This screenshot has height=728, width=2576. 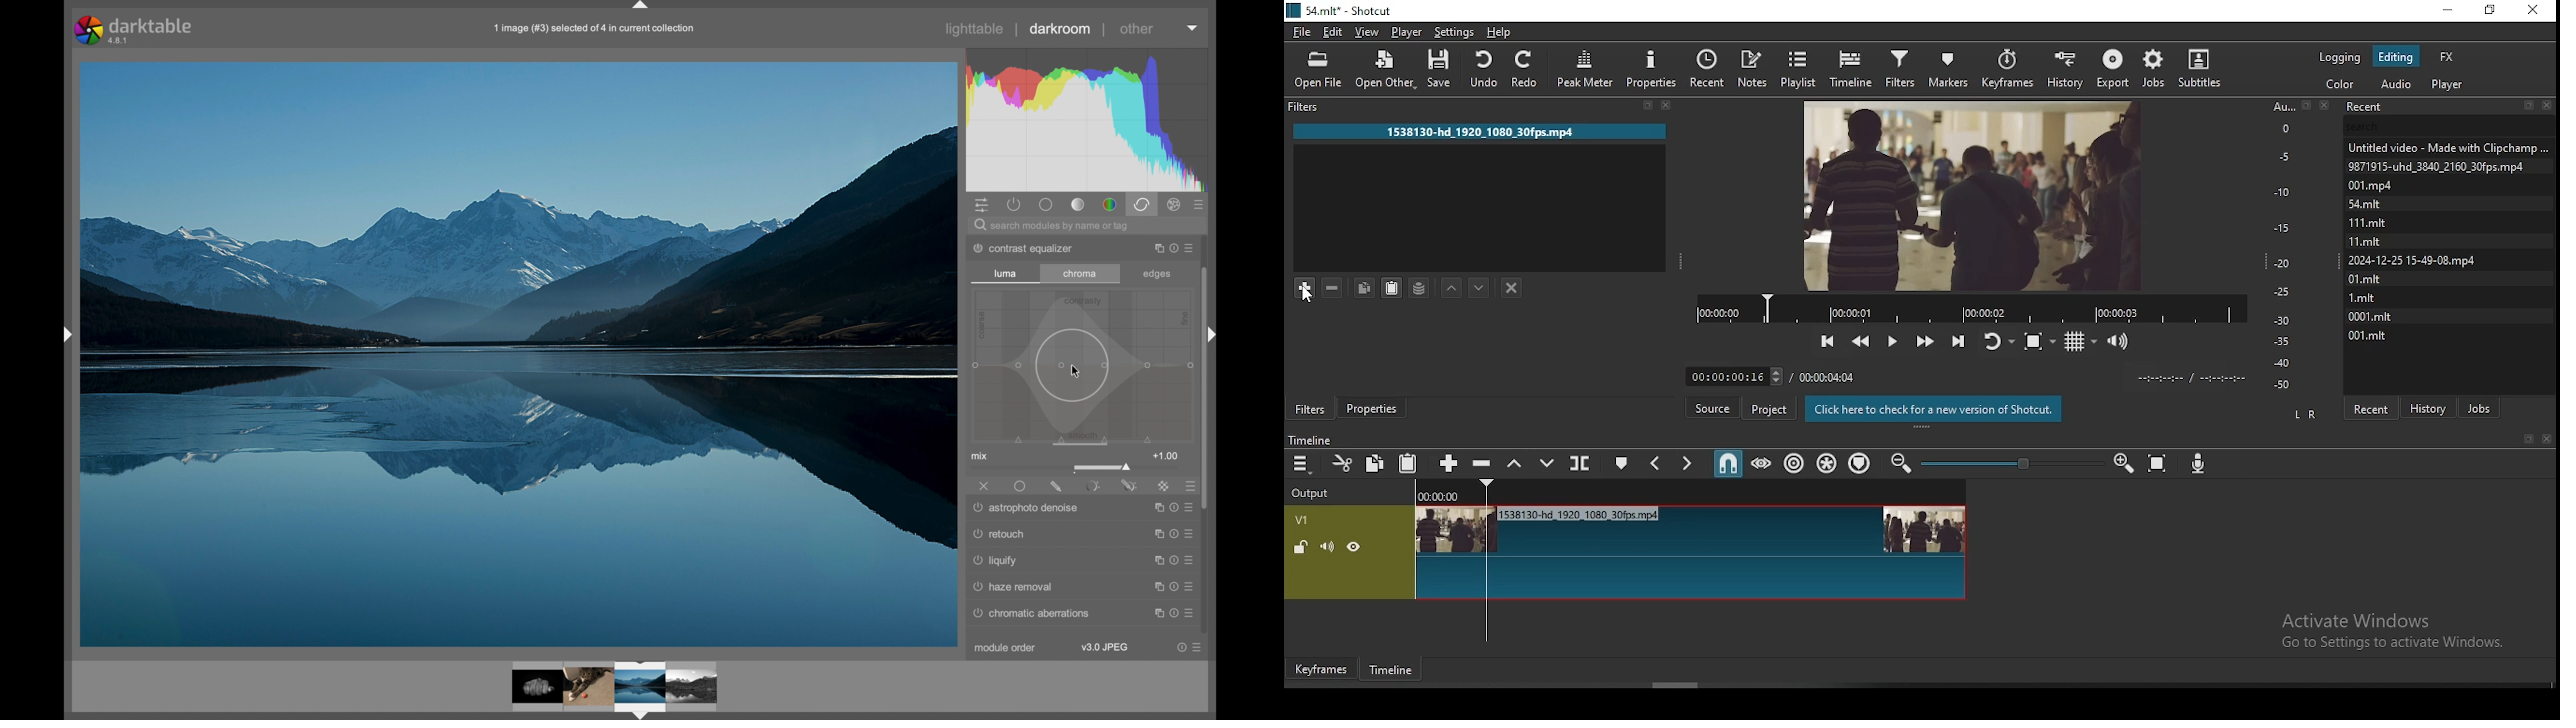 What do you see at coordinates (1386, 69) in the screenshot?
I see `open other` at bounding box center [1386, 69].